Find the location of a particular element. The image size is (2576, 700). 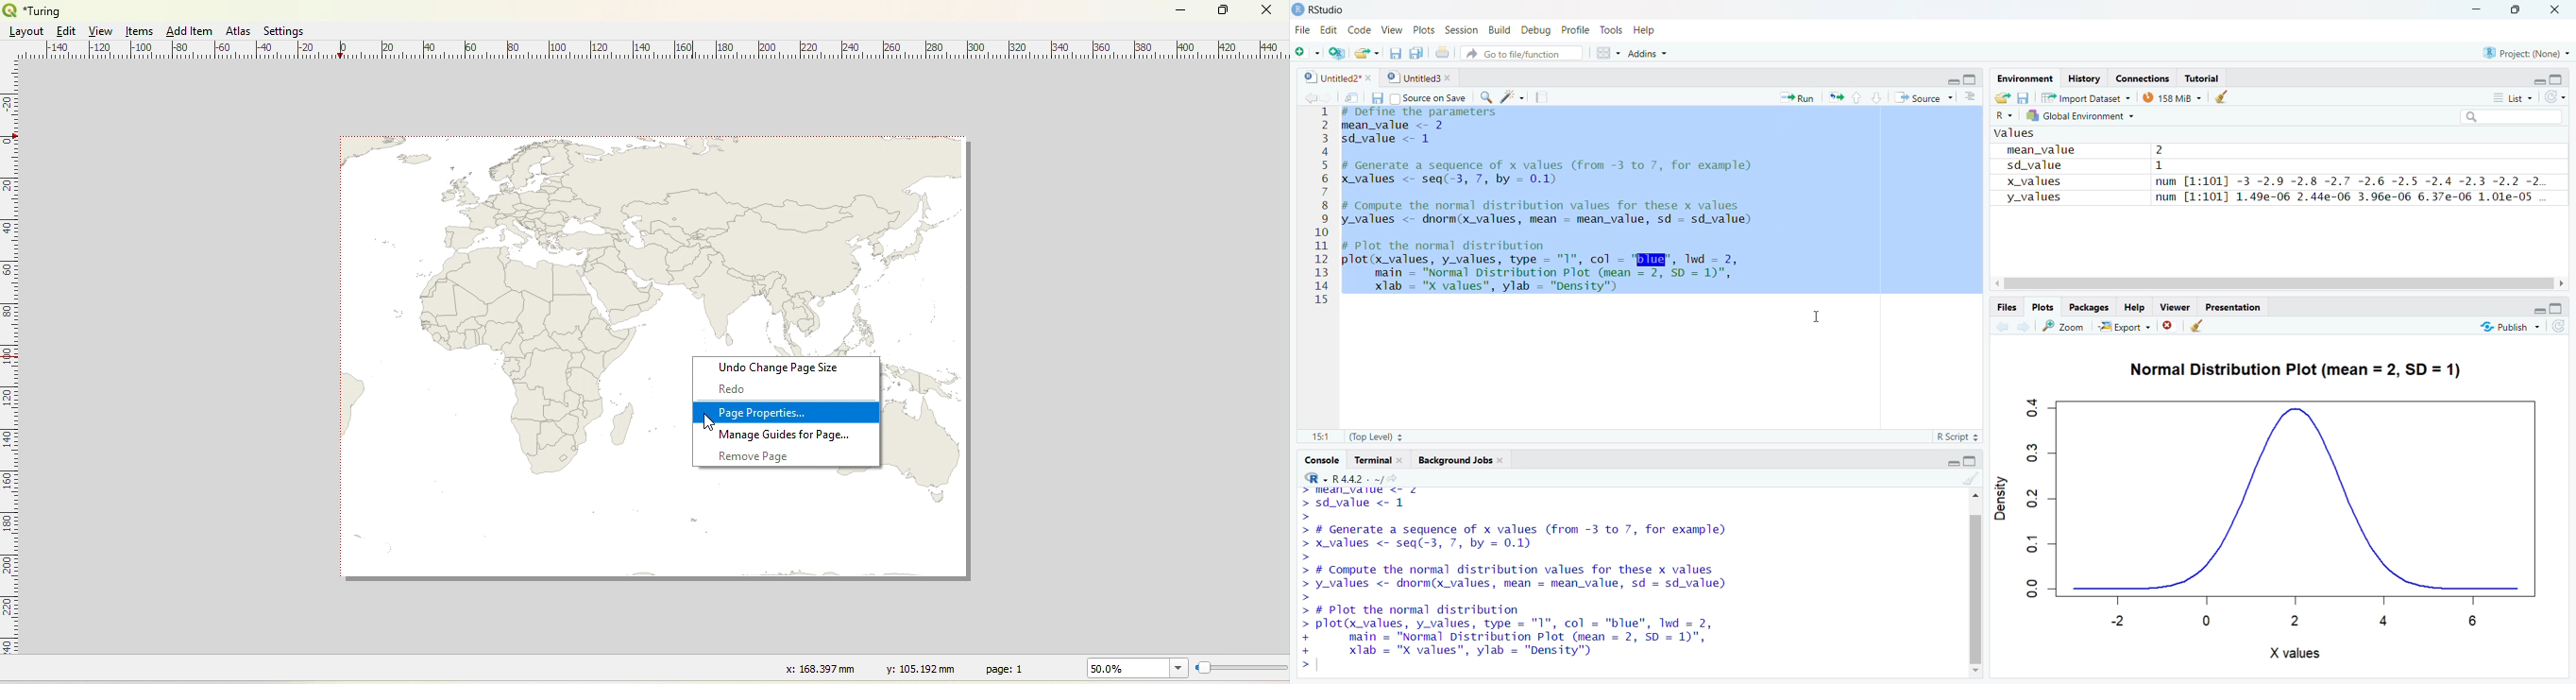

Connections is located at coordinates (2140, 77).